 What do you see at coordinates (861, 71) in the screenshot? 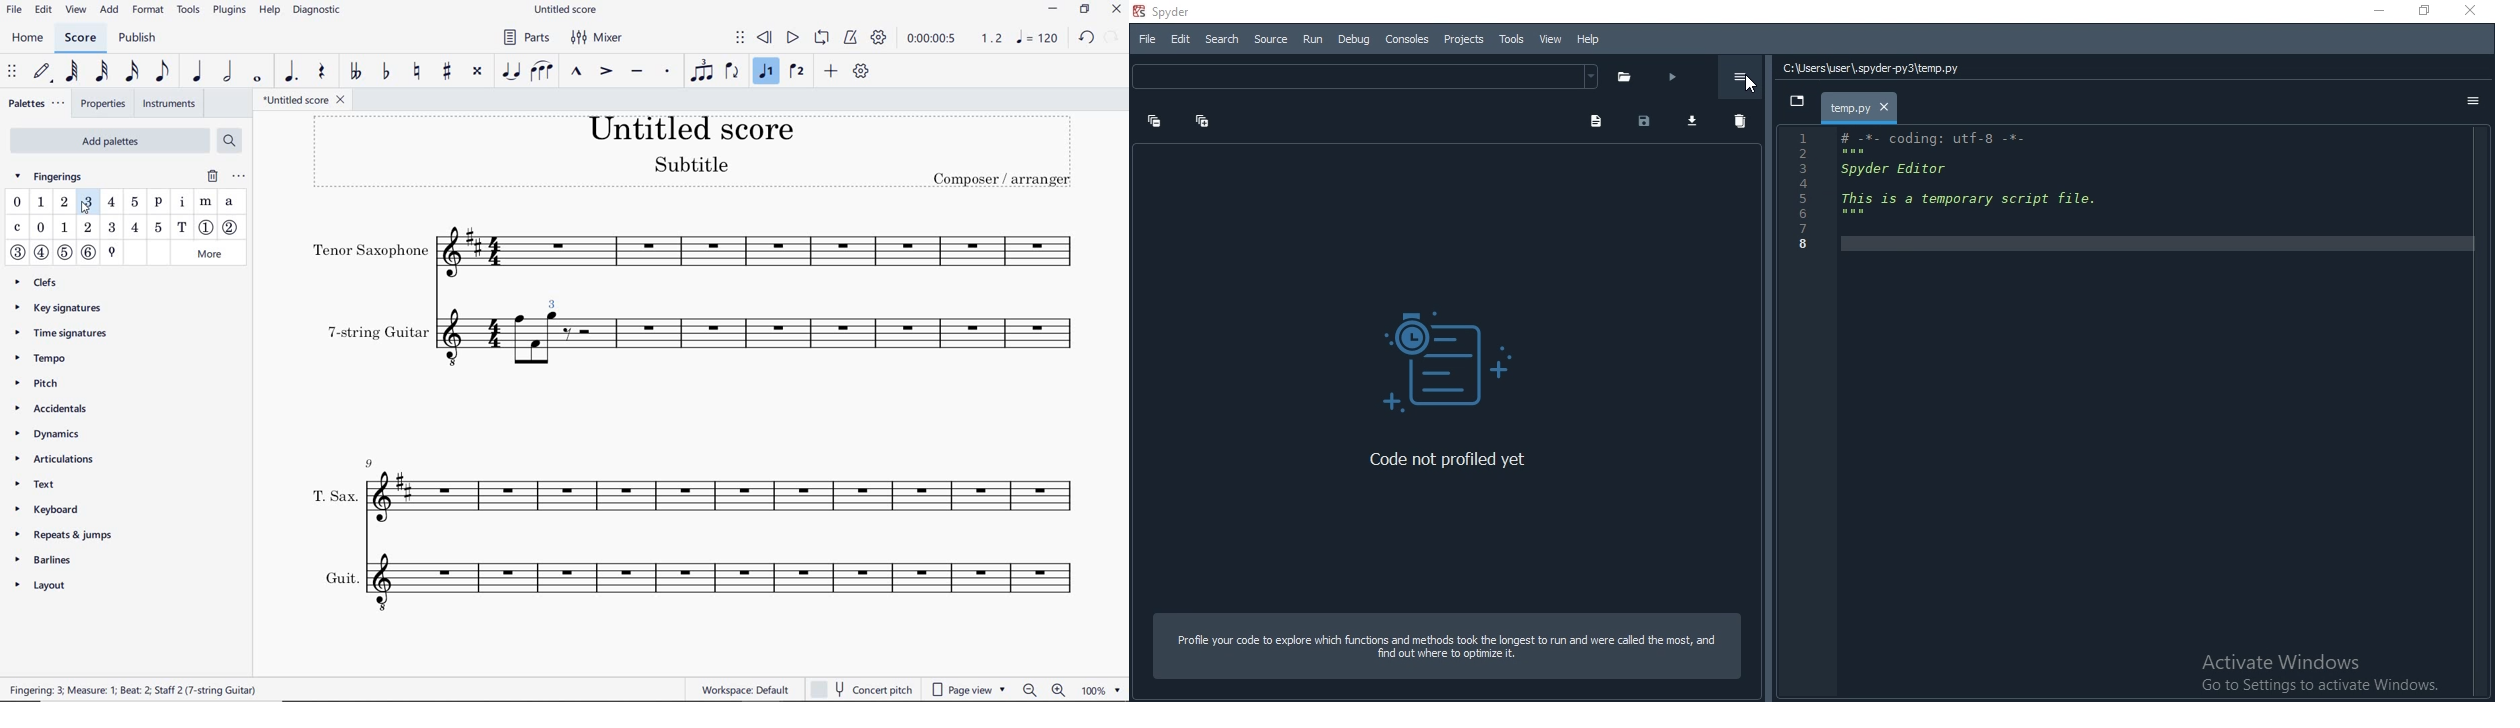
I see `CUSTOMIZE TOOLBAR` at bounding box center [861, 71].